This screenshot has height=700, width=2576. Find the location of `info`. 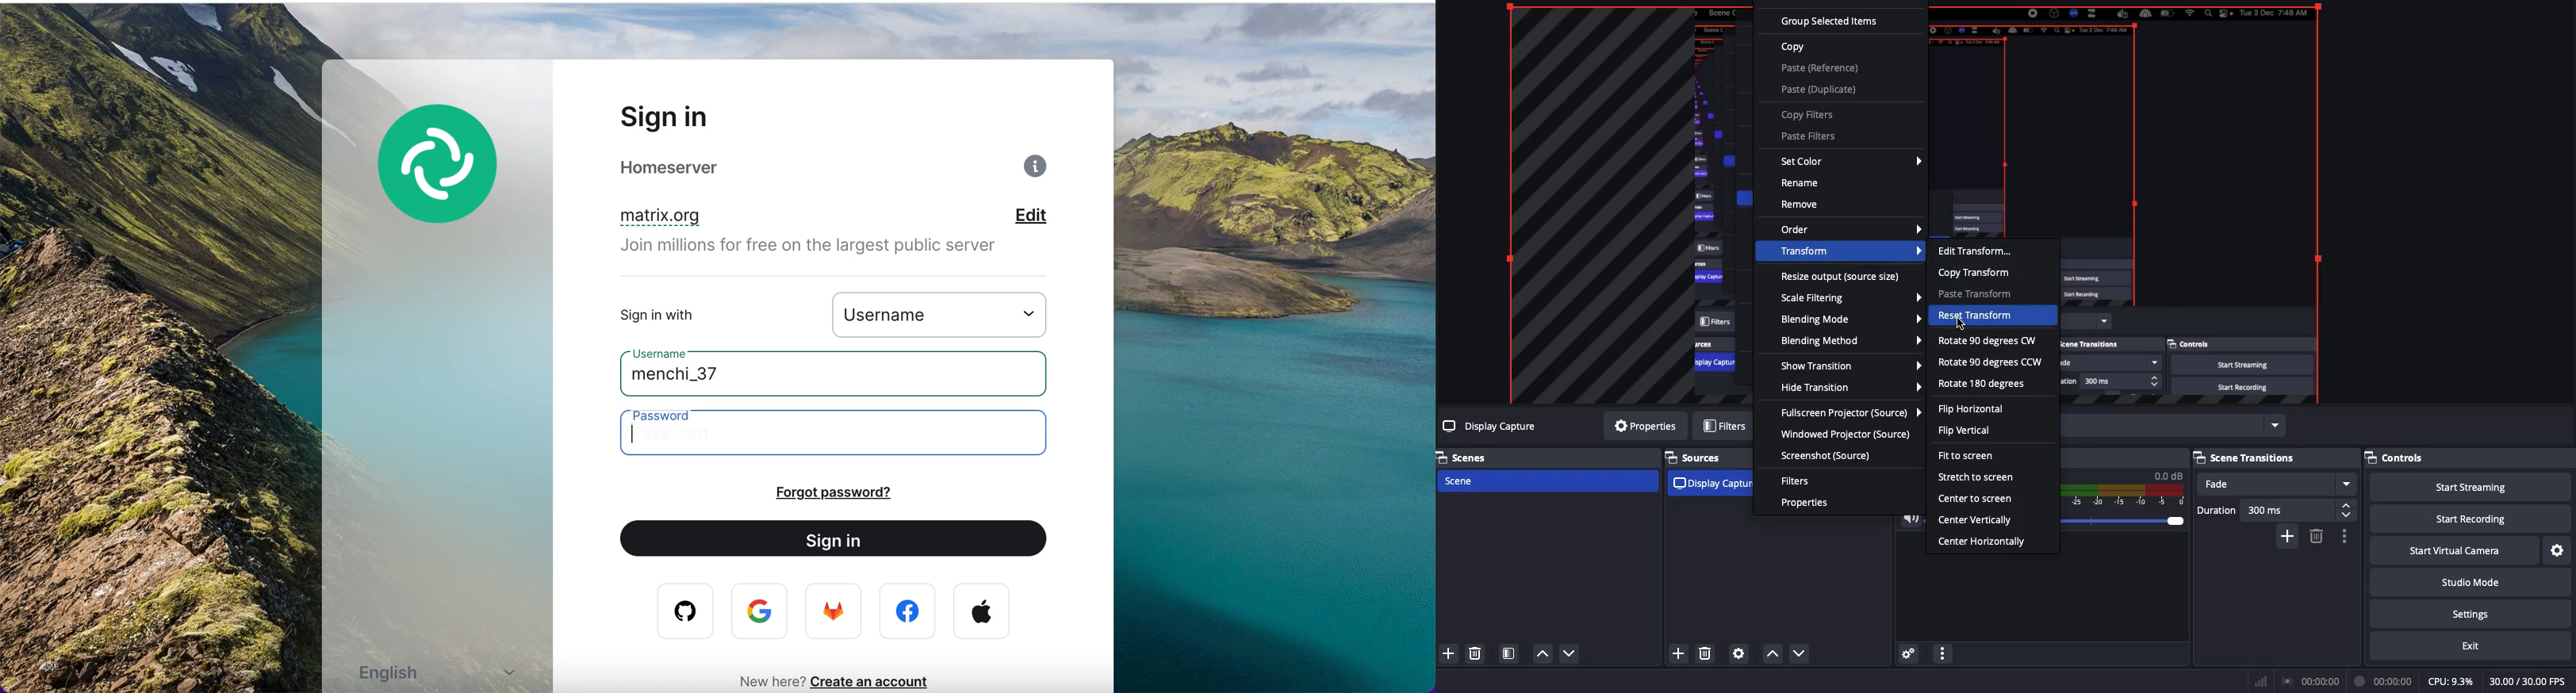

info is located at coordinates (1038, 170).